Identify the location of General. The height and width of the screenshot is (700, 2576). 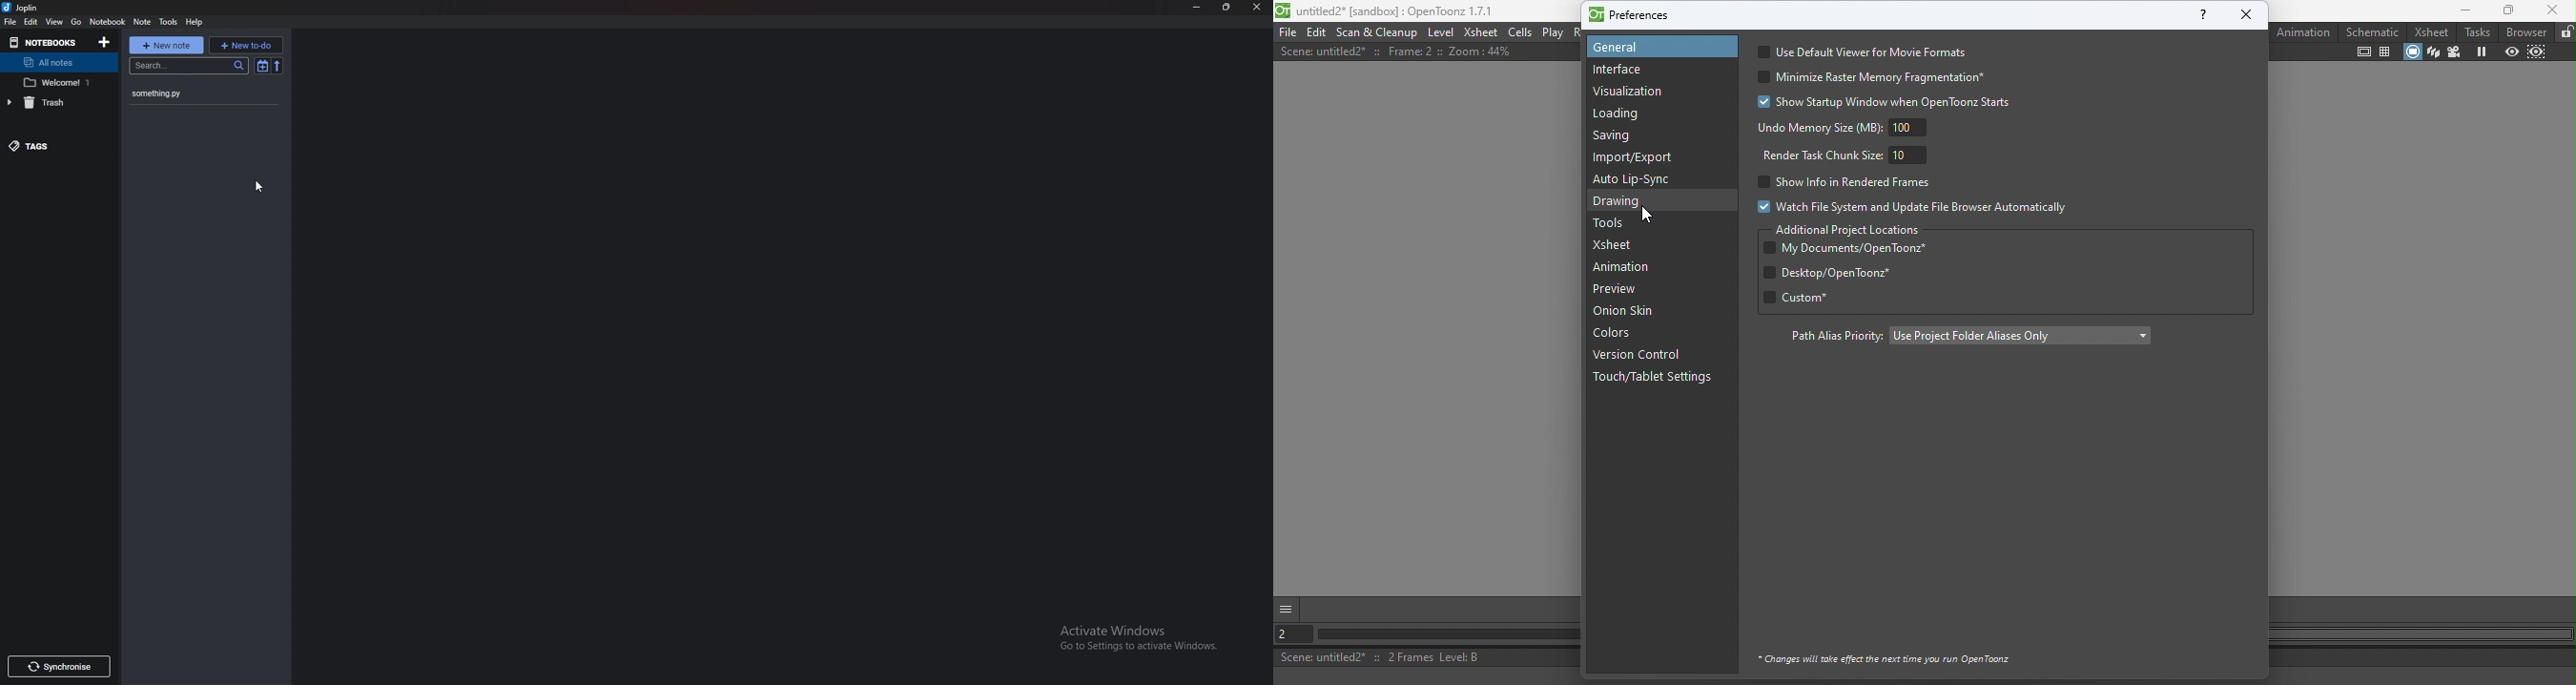
(1658, 47).